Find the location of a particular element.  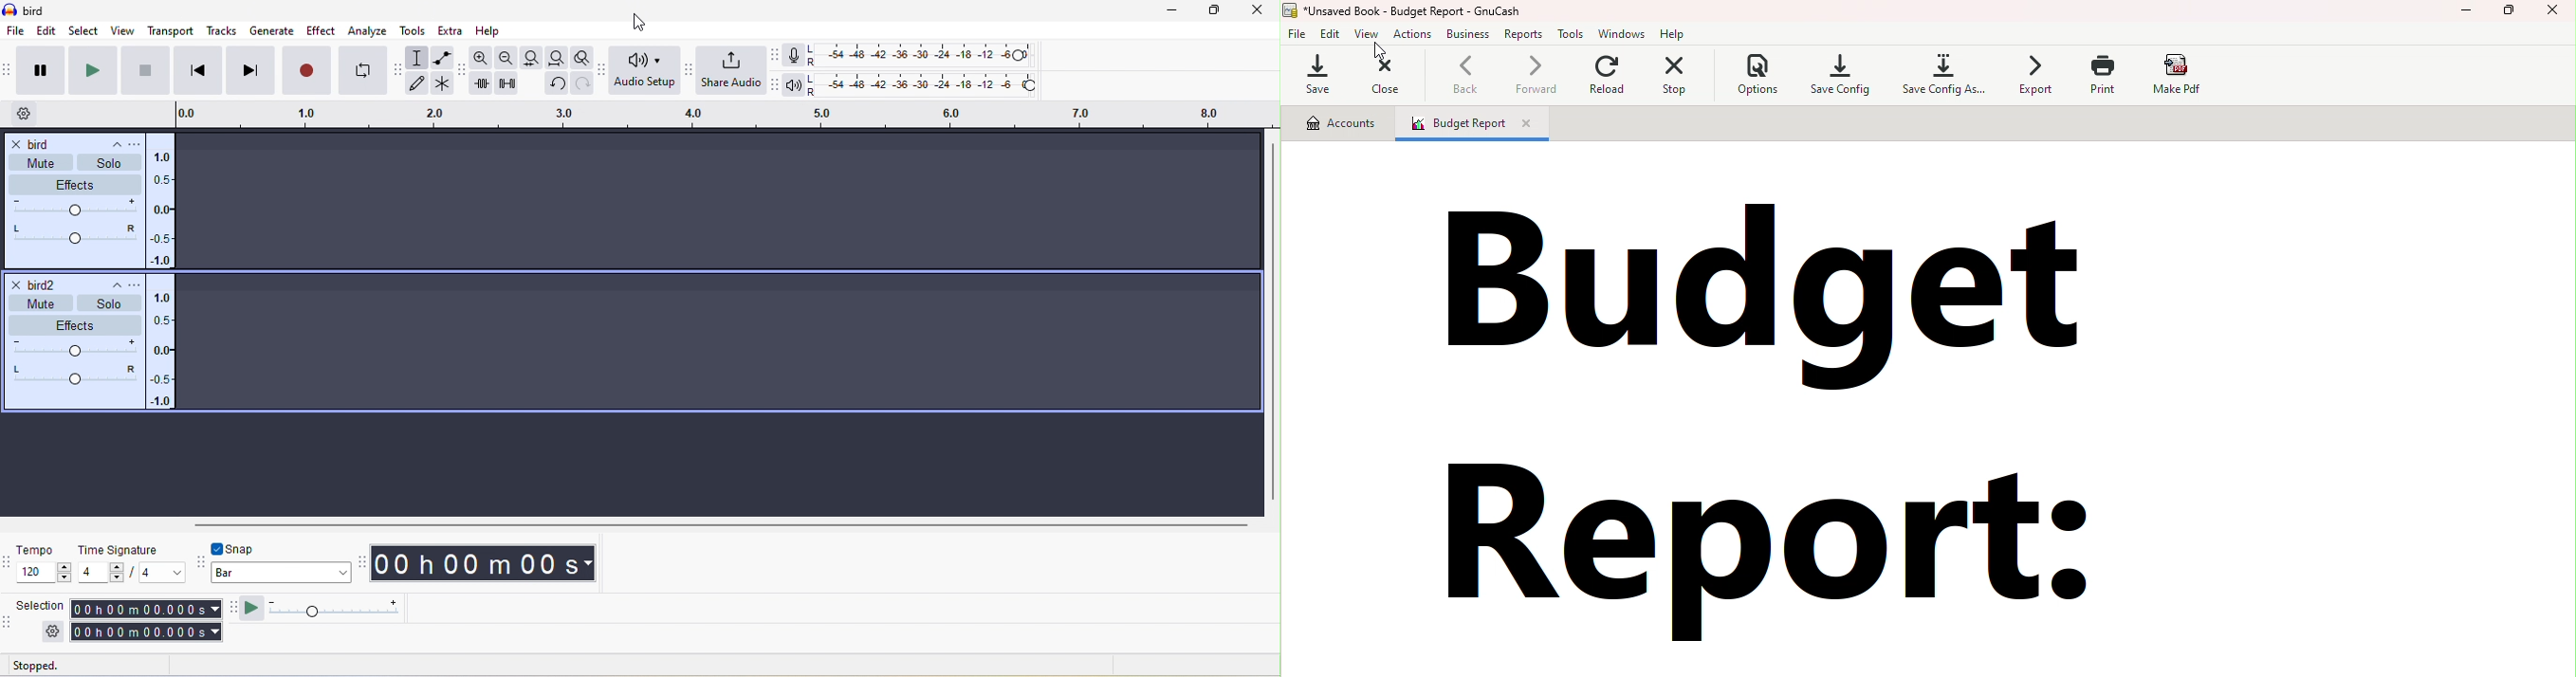

stopped is located at coordinates (51, 666).